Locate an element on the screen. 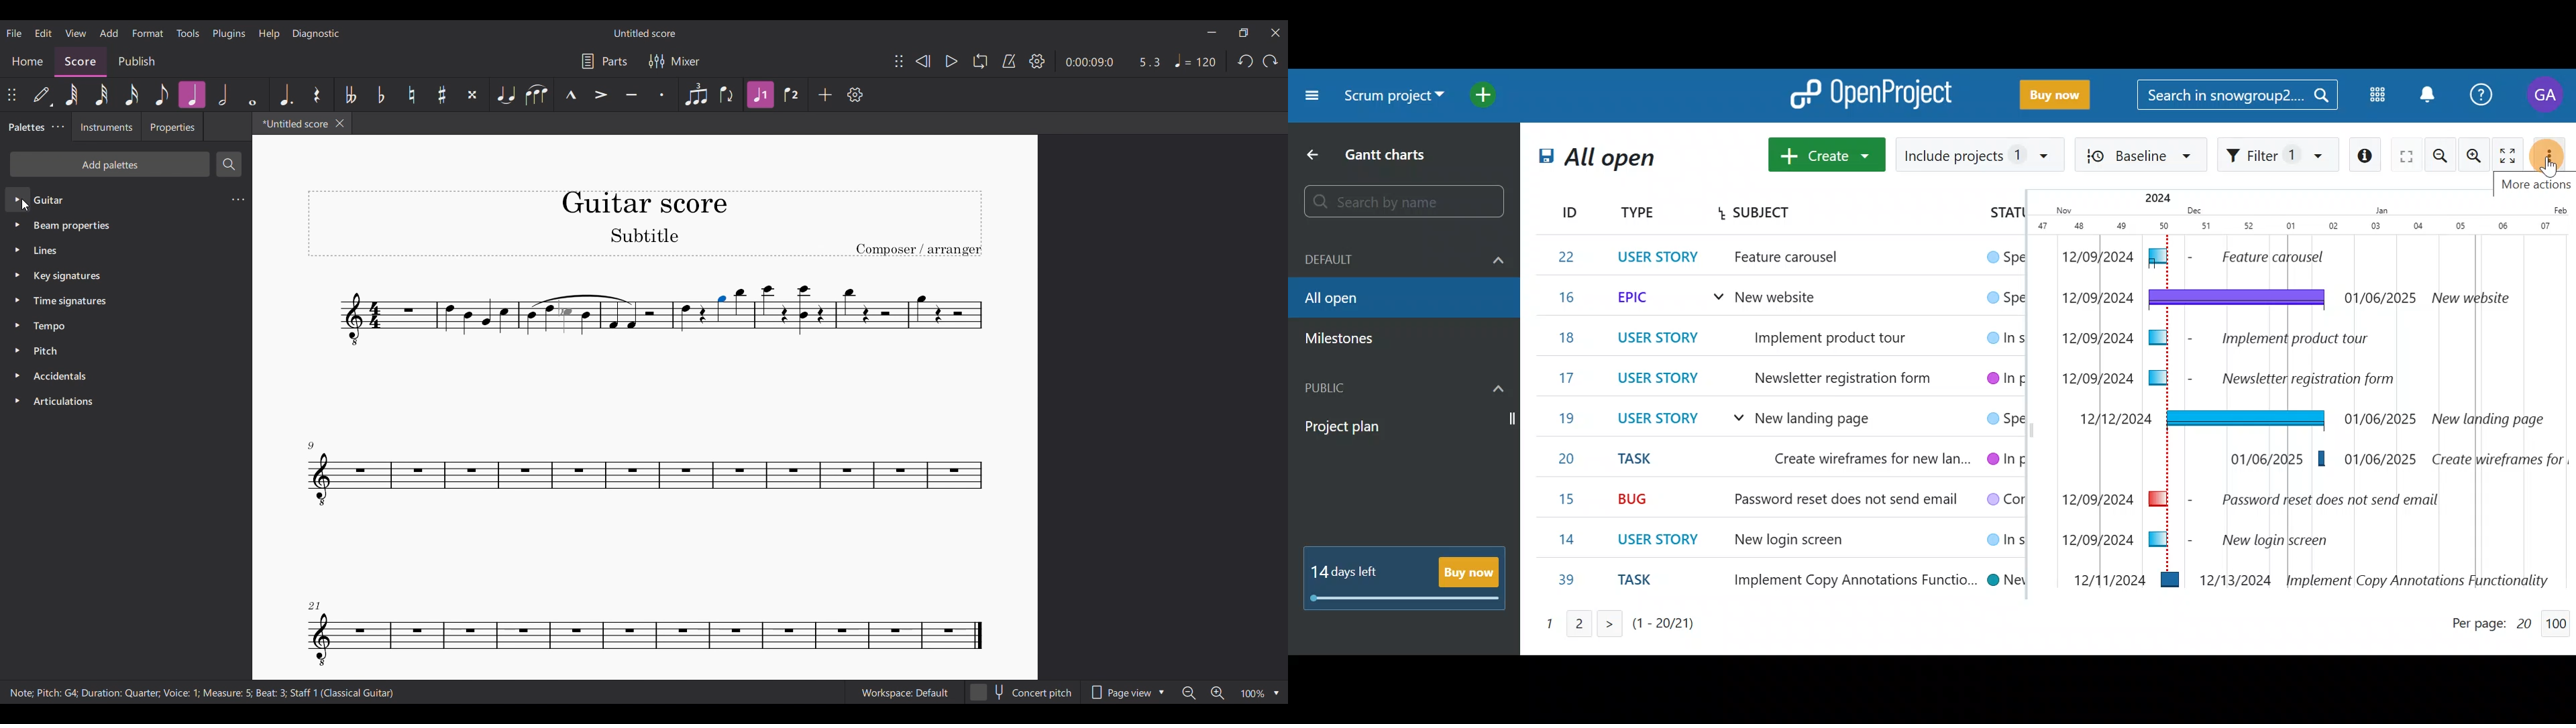 The height and width of the screenshot is (728, 2576). New Login screen is located at coordinates (1788, 541).